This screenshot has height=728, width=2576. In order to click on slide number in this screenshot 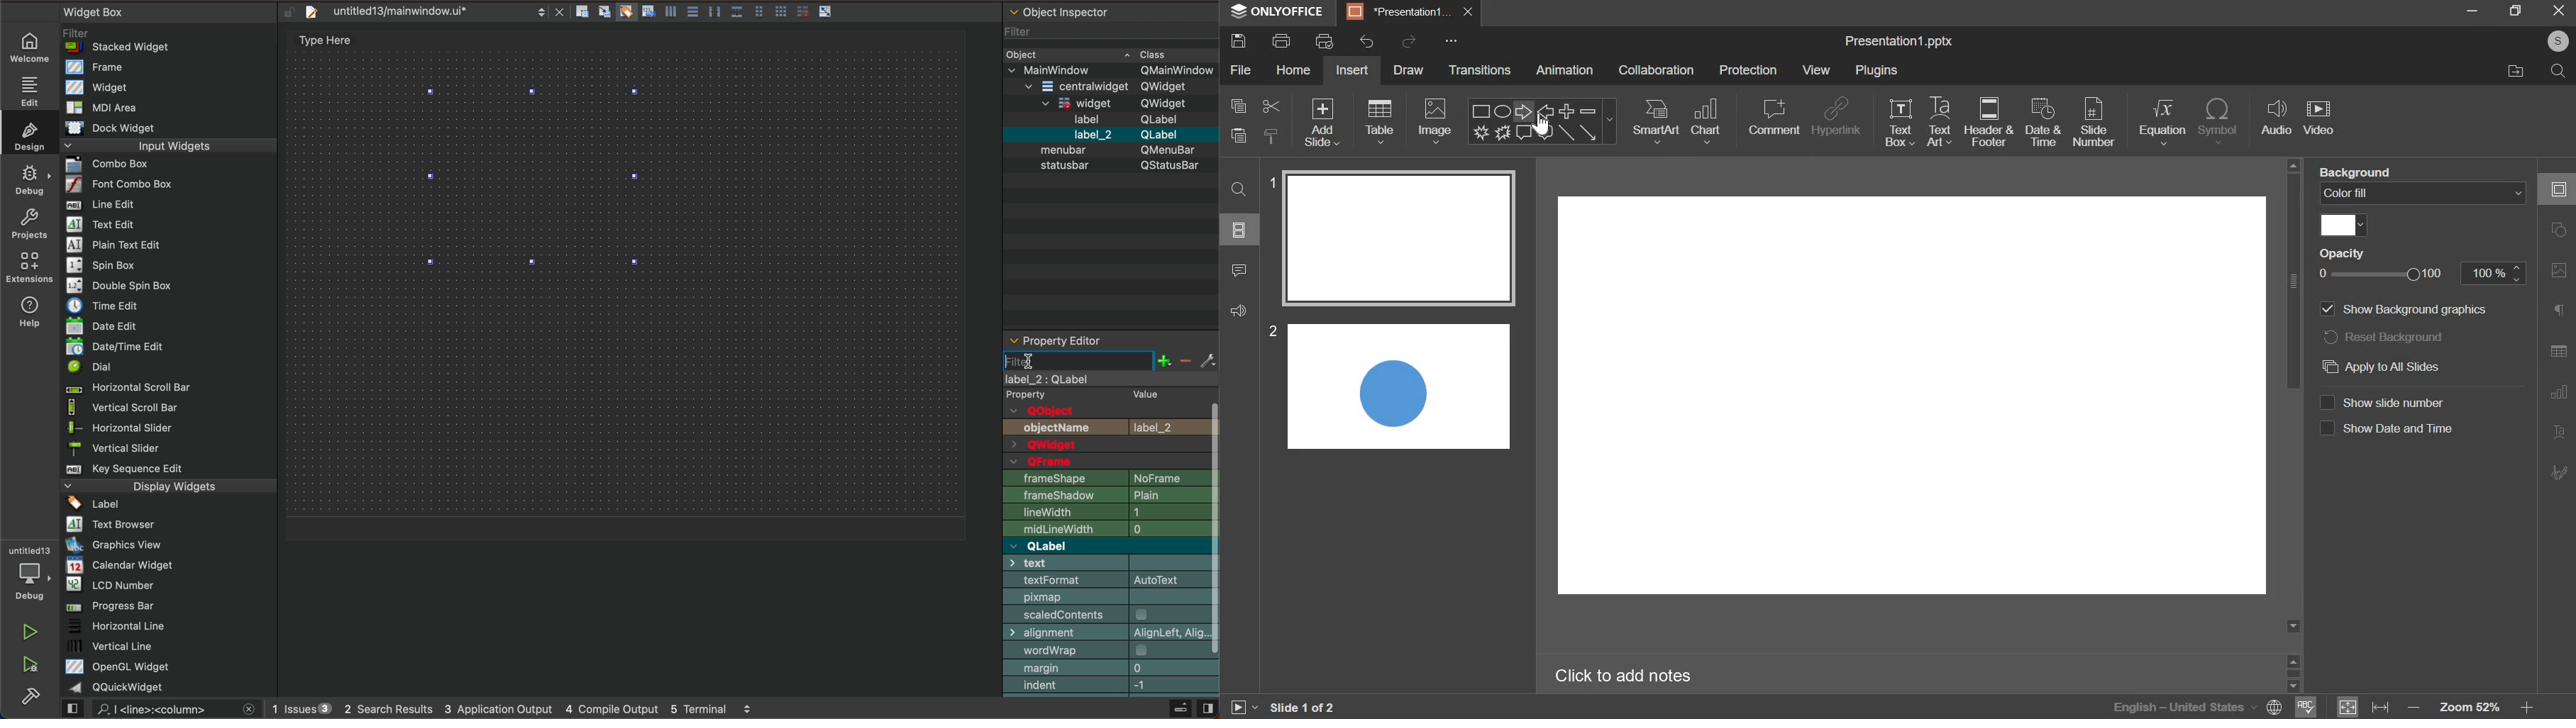, I will do `click(2094, 123)`.